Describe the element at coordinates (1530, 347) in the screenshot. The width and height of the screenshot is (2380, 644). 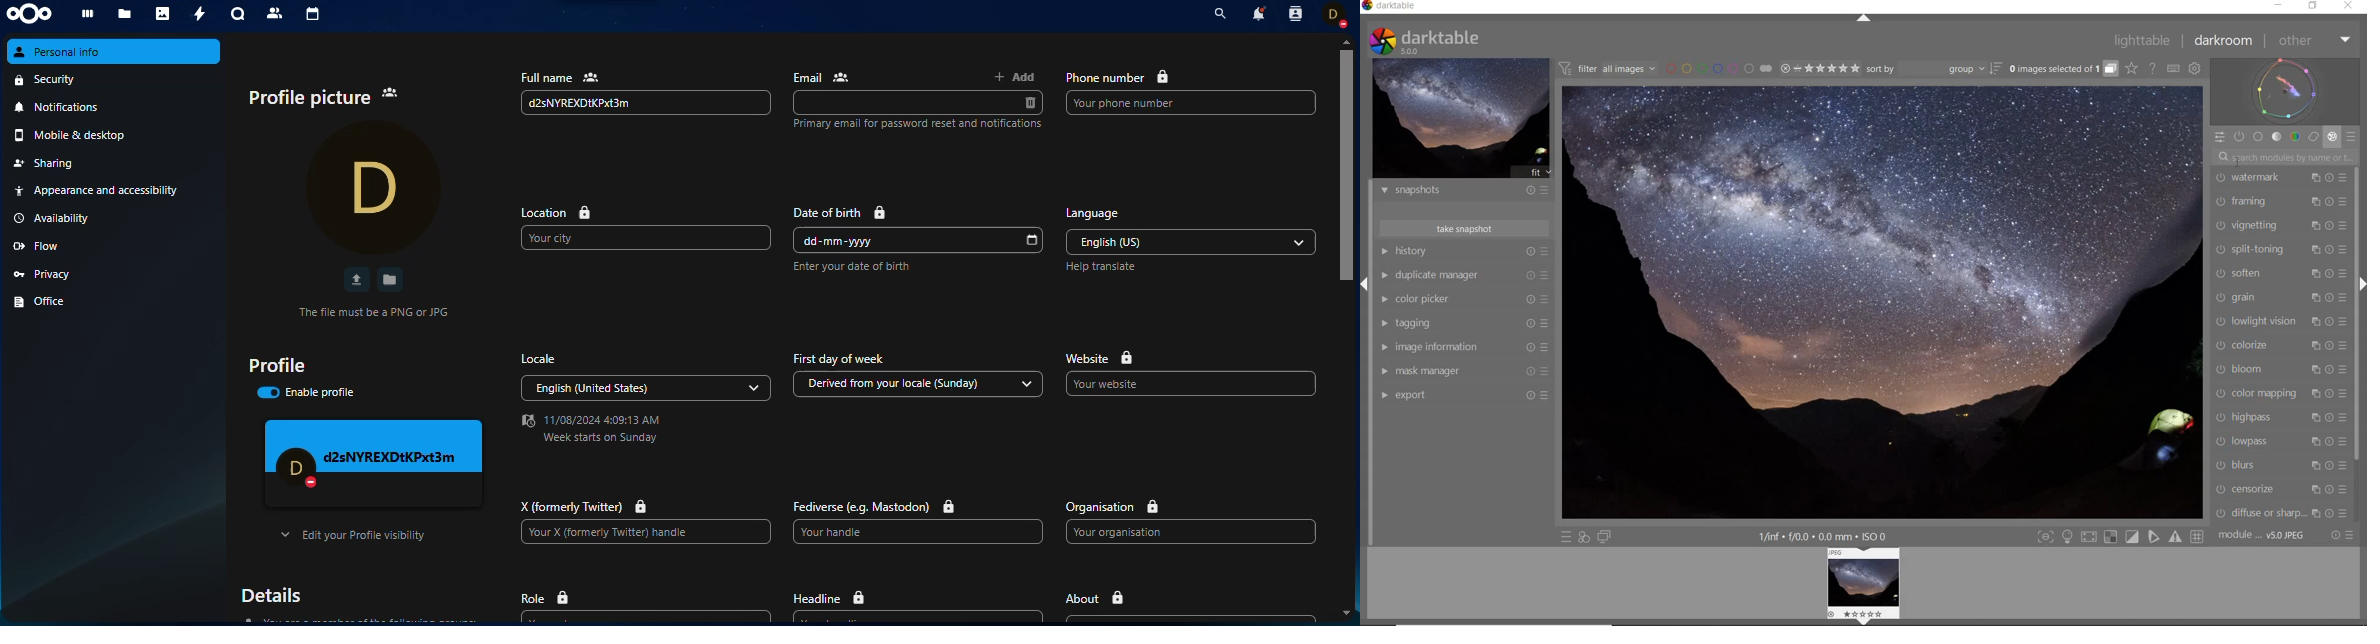
I see `Reset` at that location.